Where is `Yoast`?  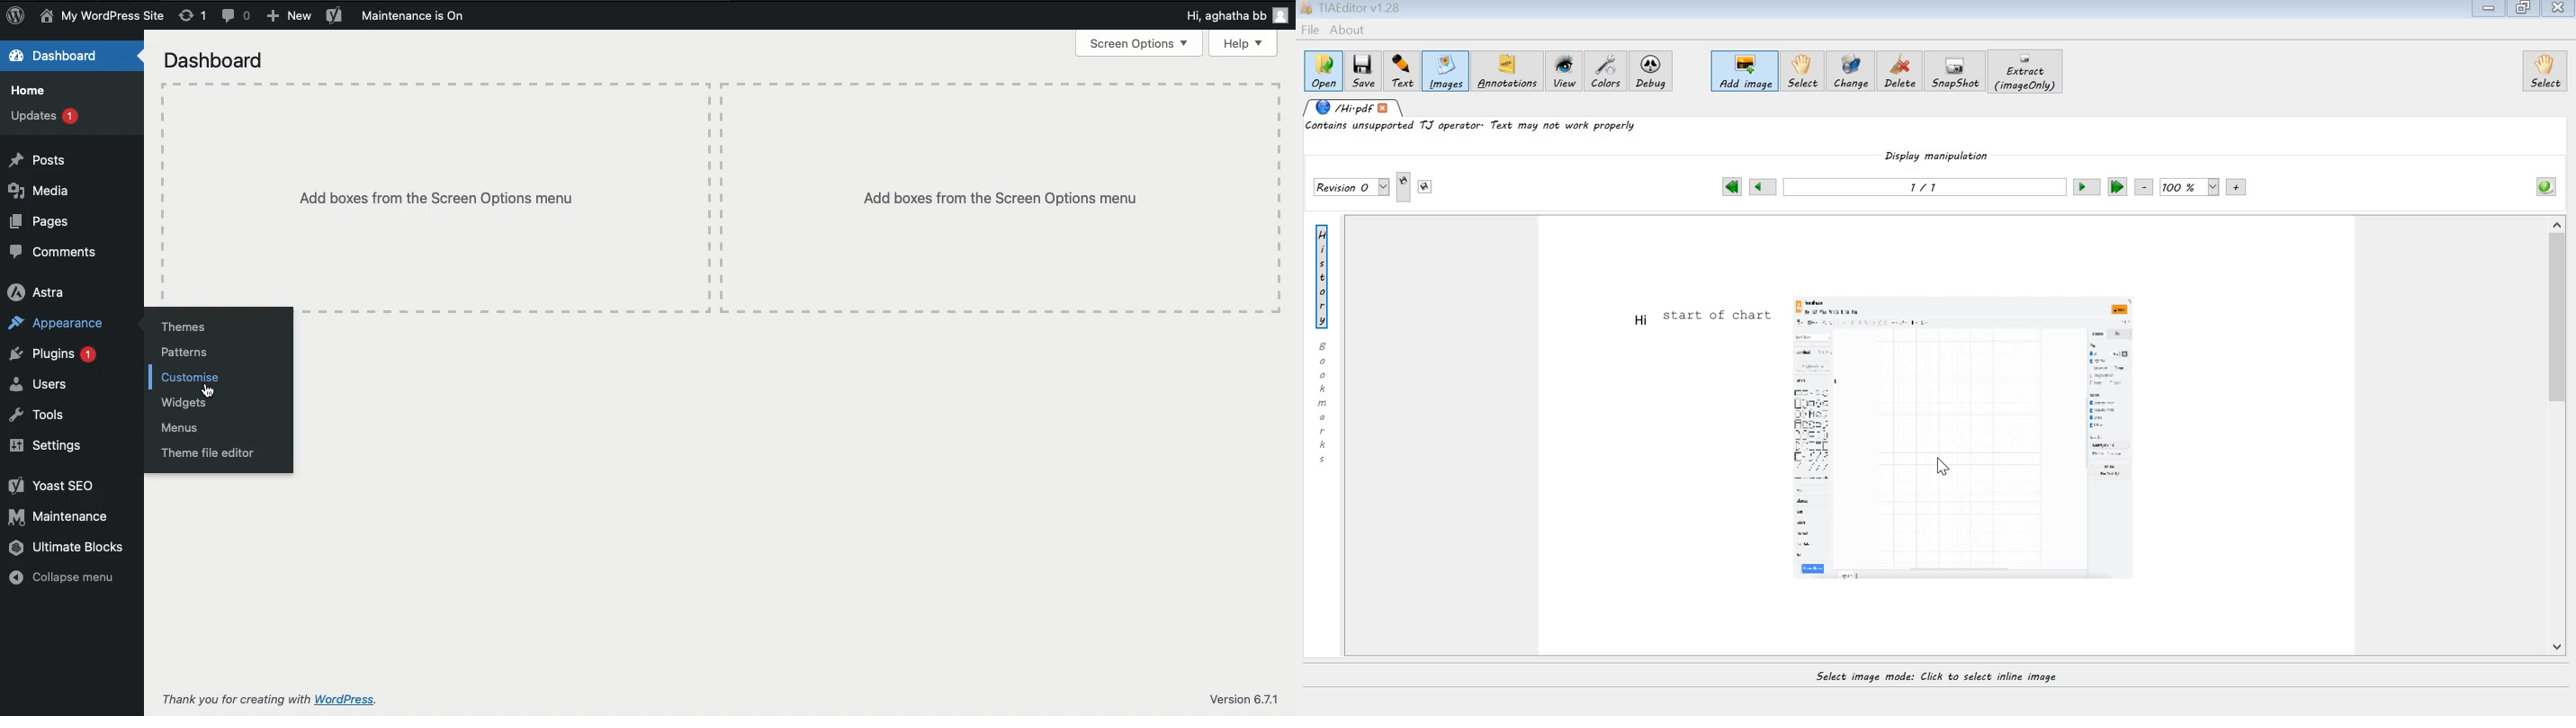 Yoast is located at coordinates (337, 15).